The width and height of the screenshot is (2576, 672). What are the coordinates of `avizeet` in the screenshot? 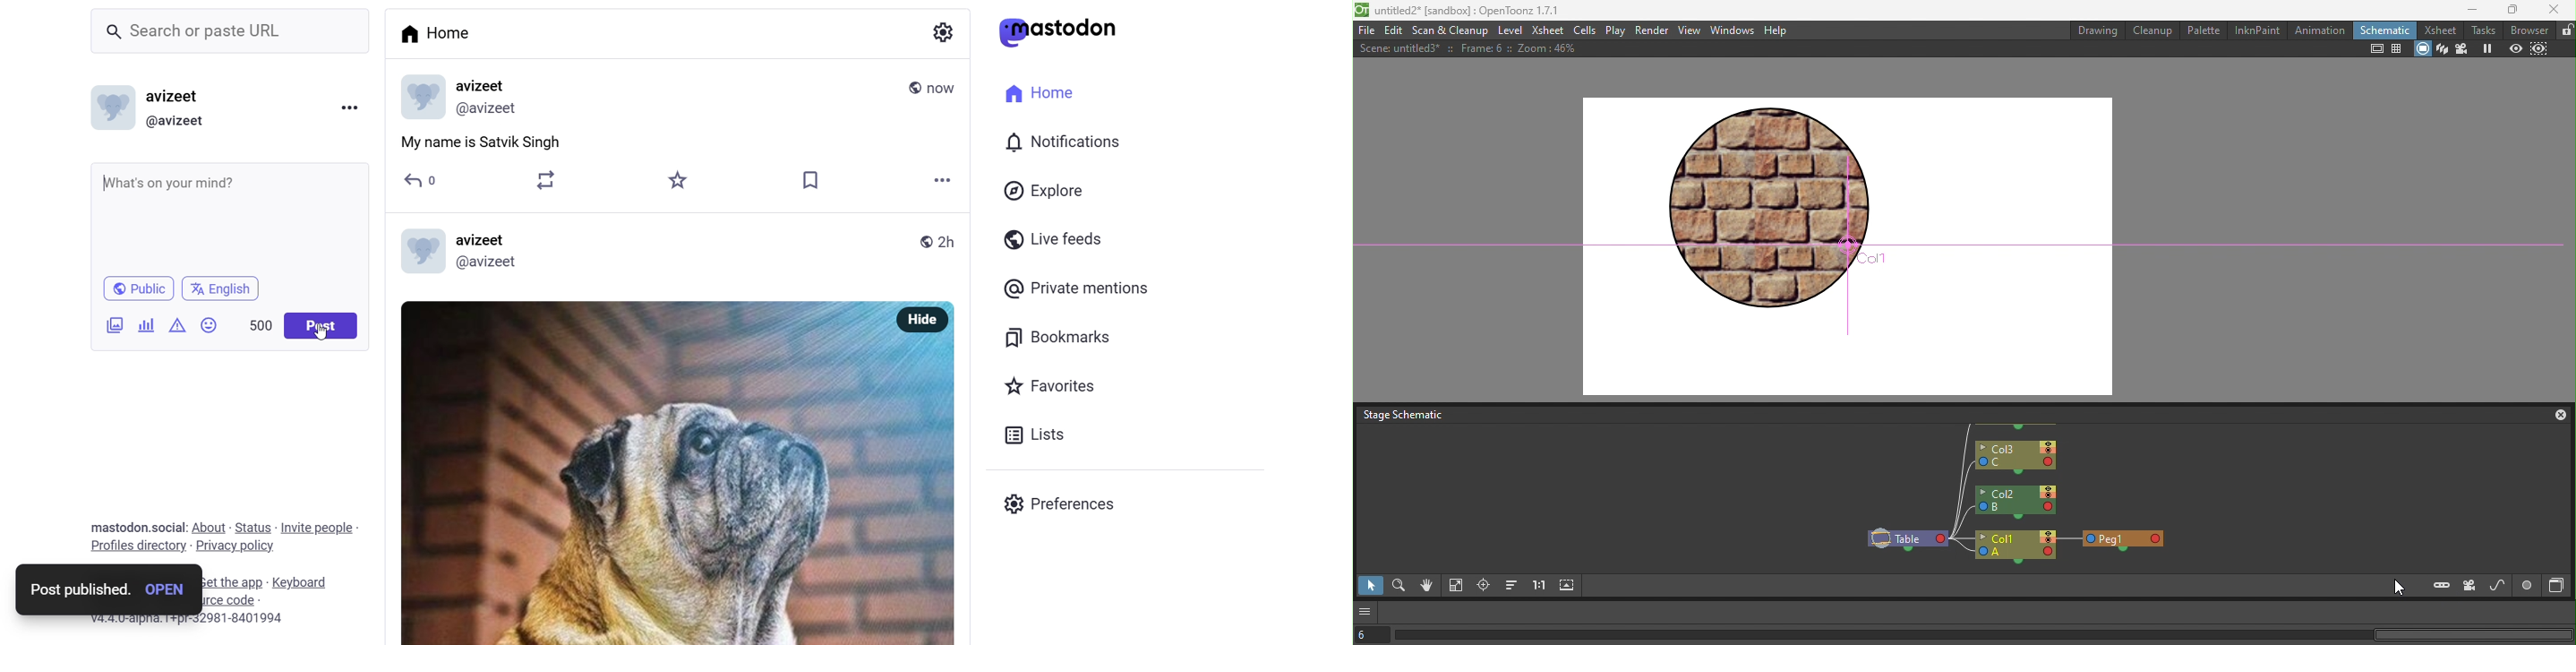 It's located at (484, 240).